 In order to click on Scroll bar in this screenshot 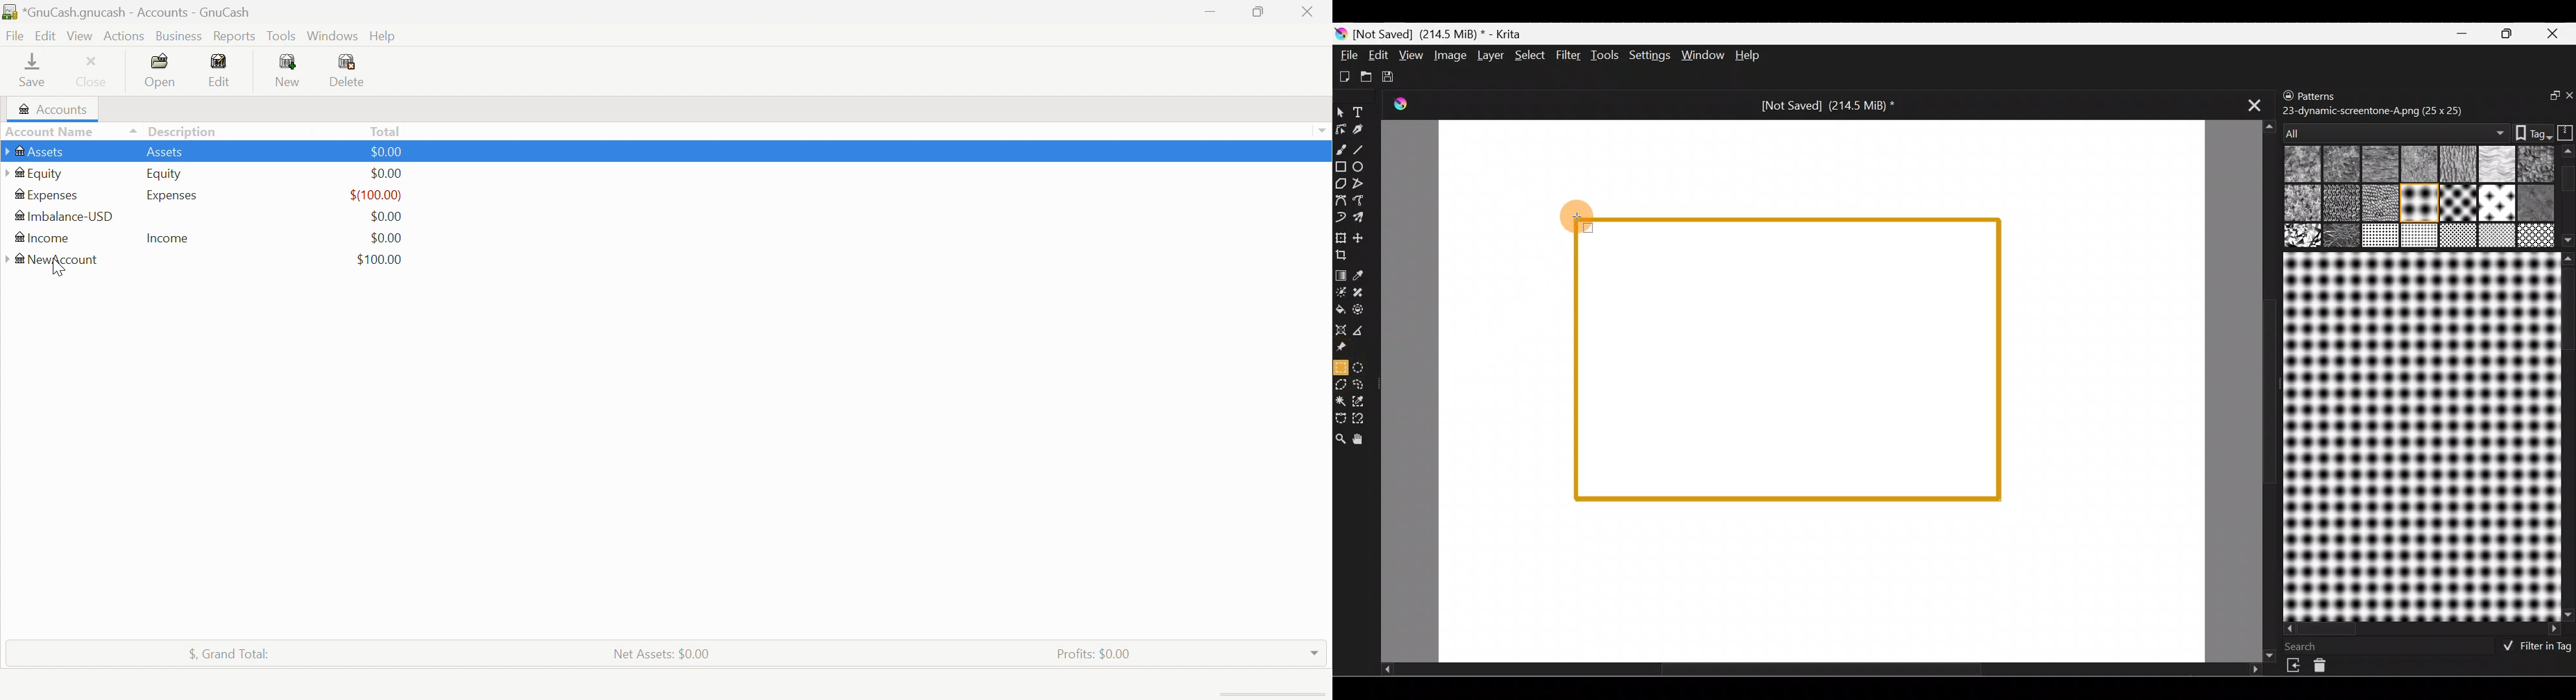, I will do `click(2423, 629)`.